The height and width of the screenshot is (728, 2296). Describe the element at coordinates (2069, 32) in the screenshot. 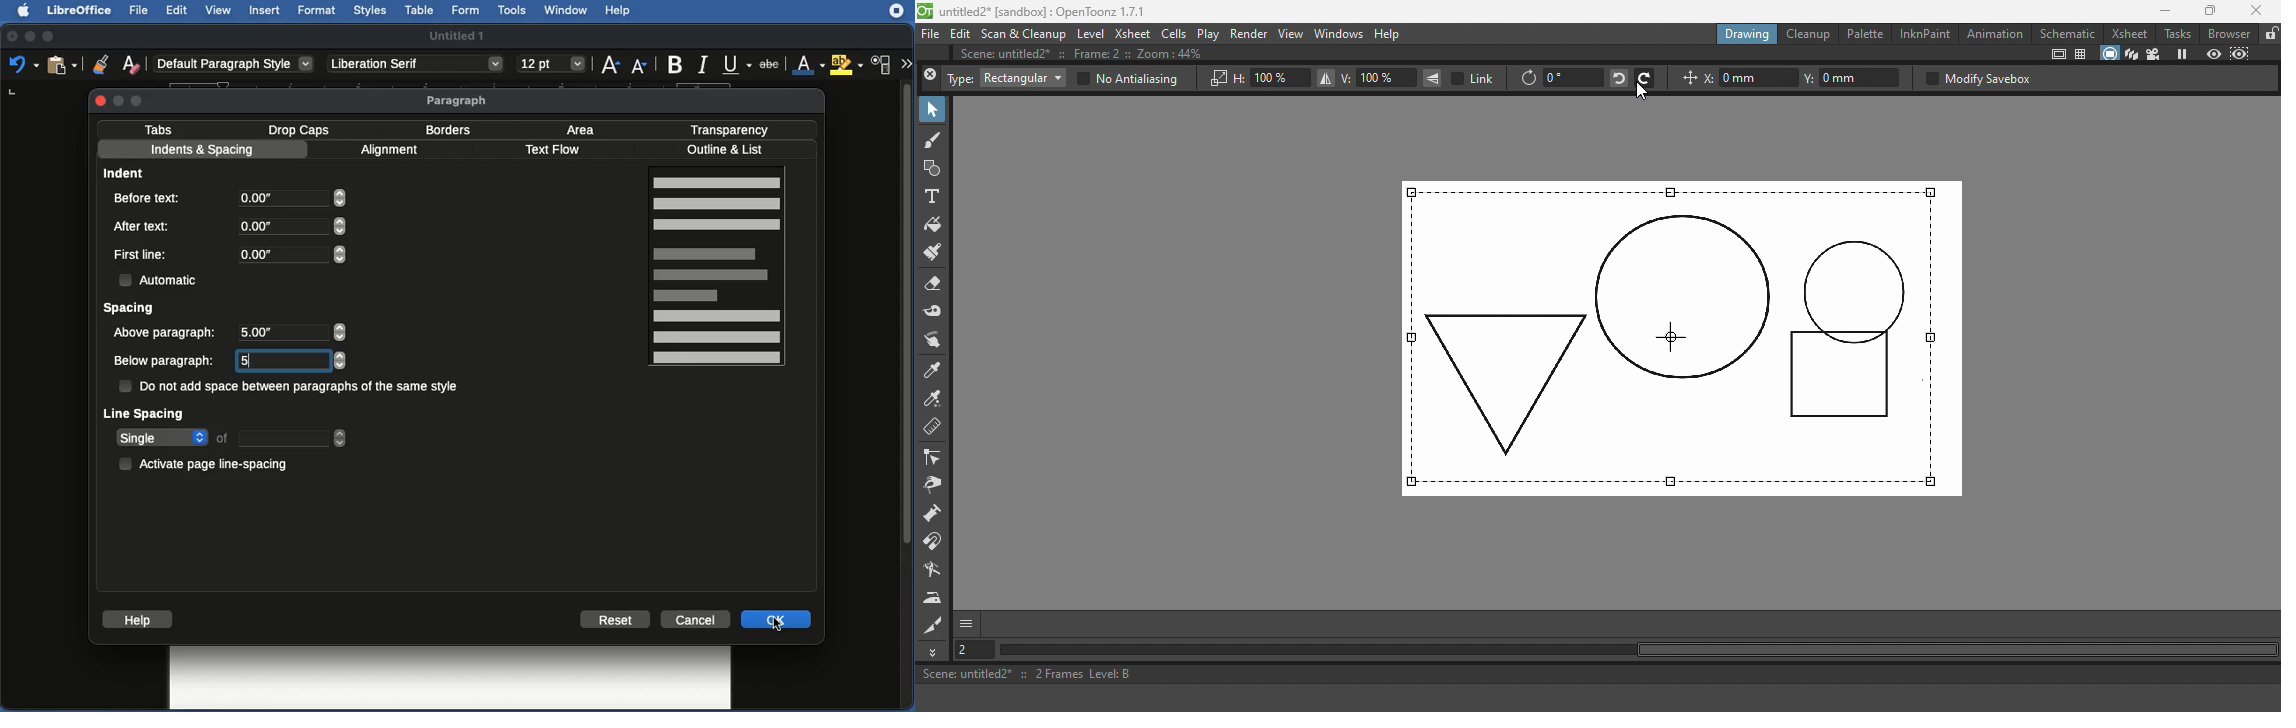

I see `Schematic` at that location.